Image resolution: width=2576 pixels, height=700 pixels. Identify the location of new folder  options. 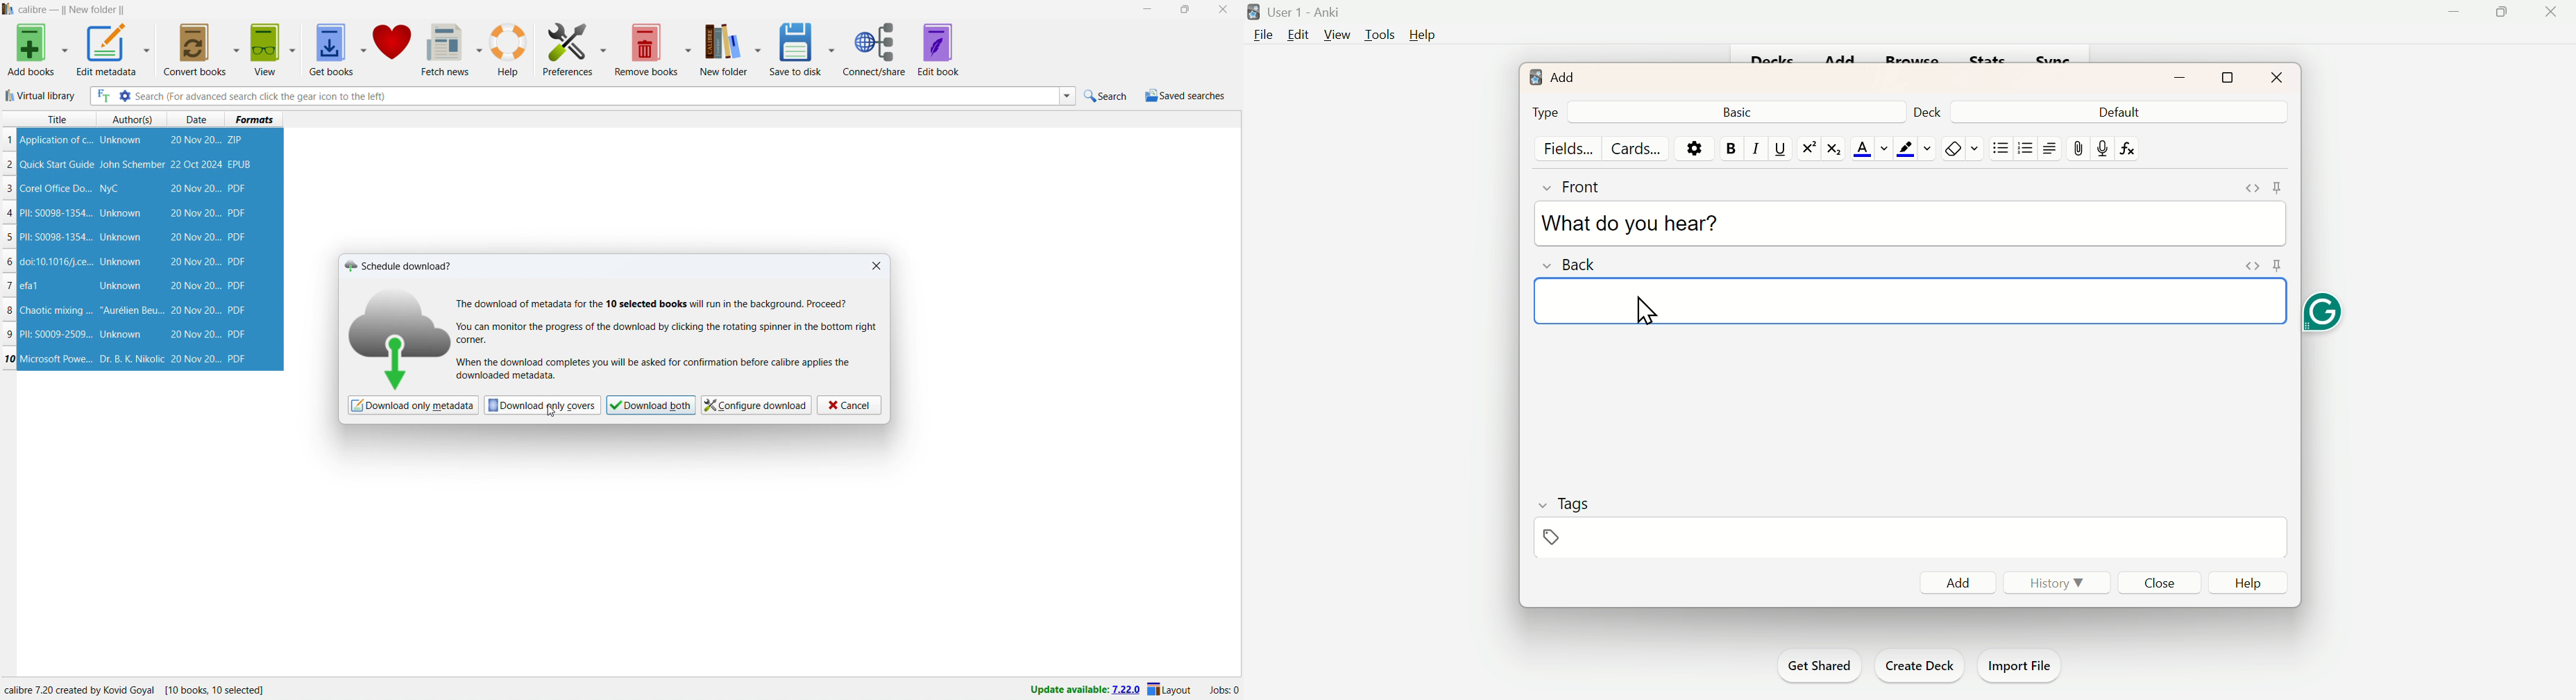
(759, 49).